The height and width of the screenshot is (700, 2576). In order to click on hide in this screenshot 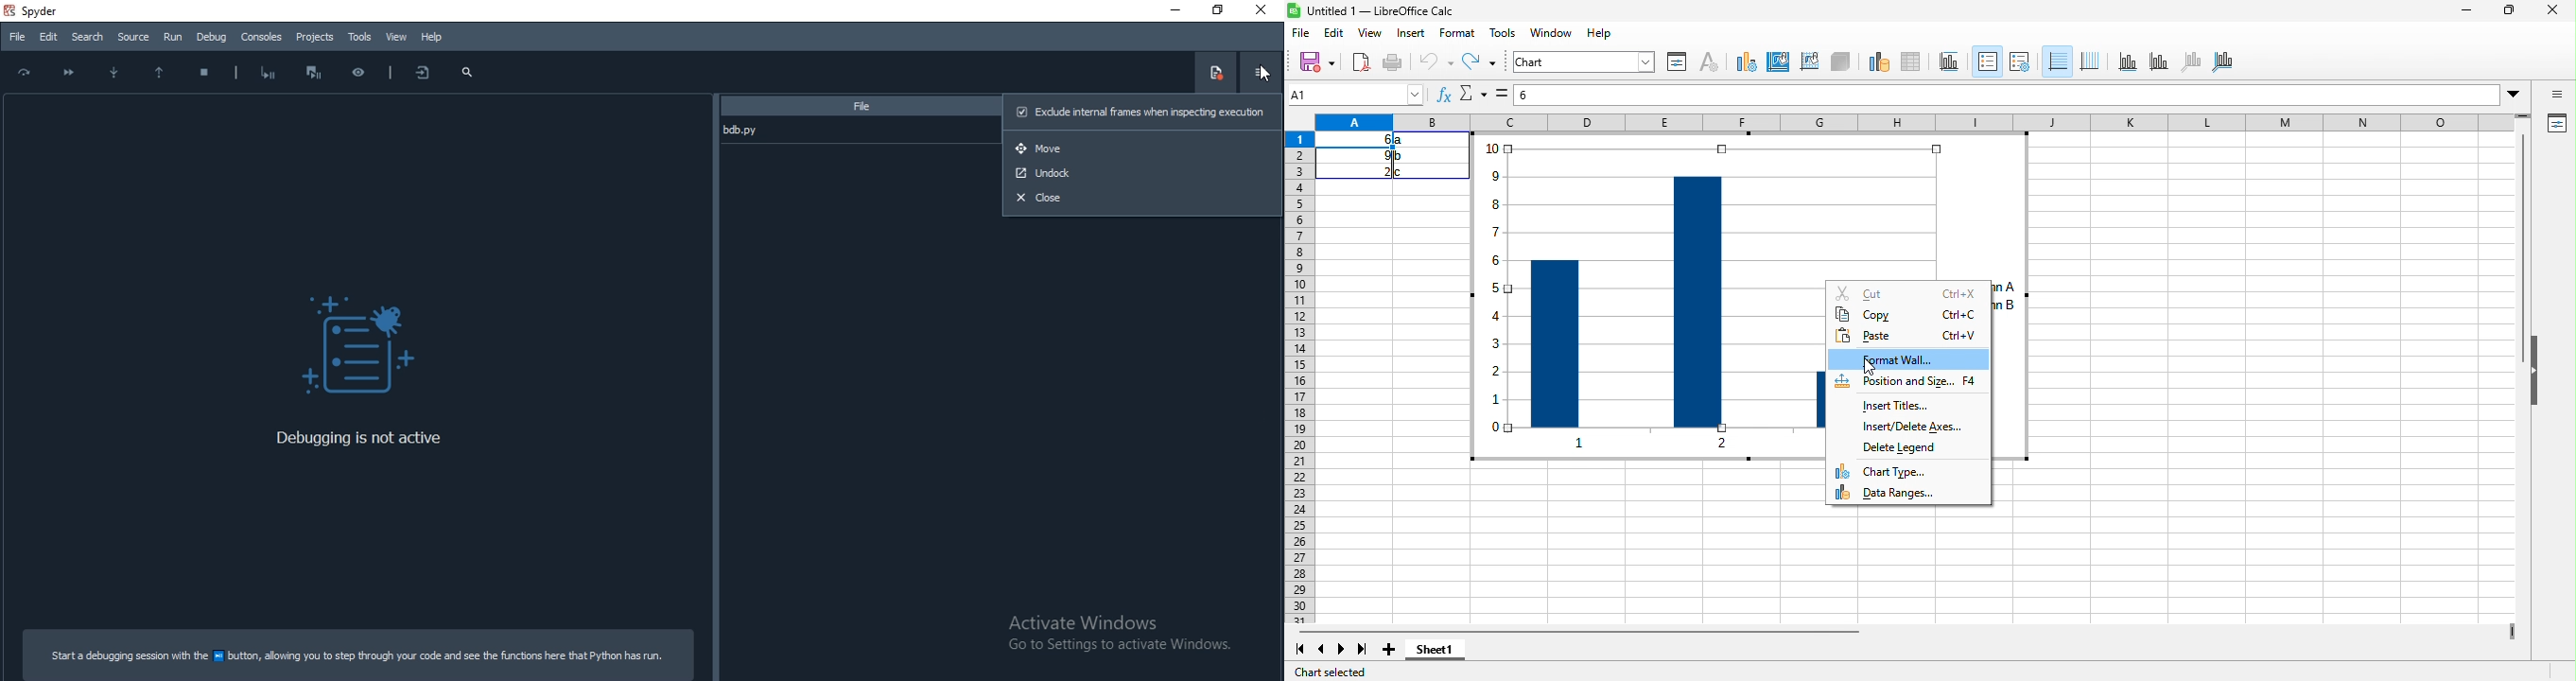, I will do `click(2539, 394)`.